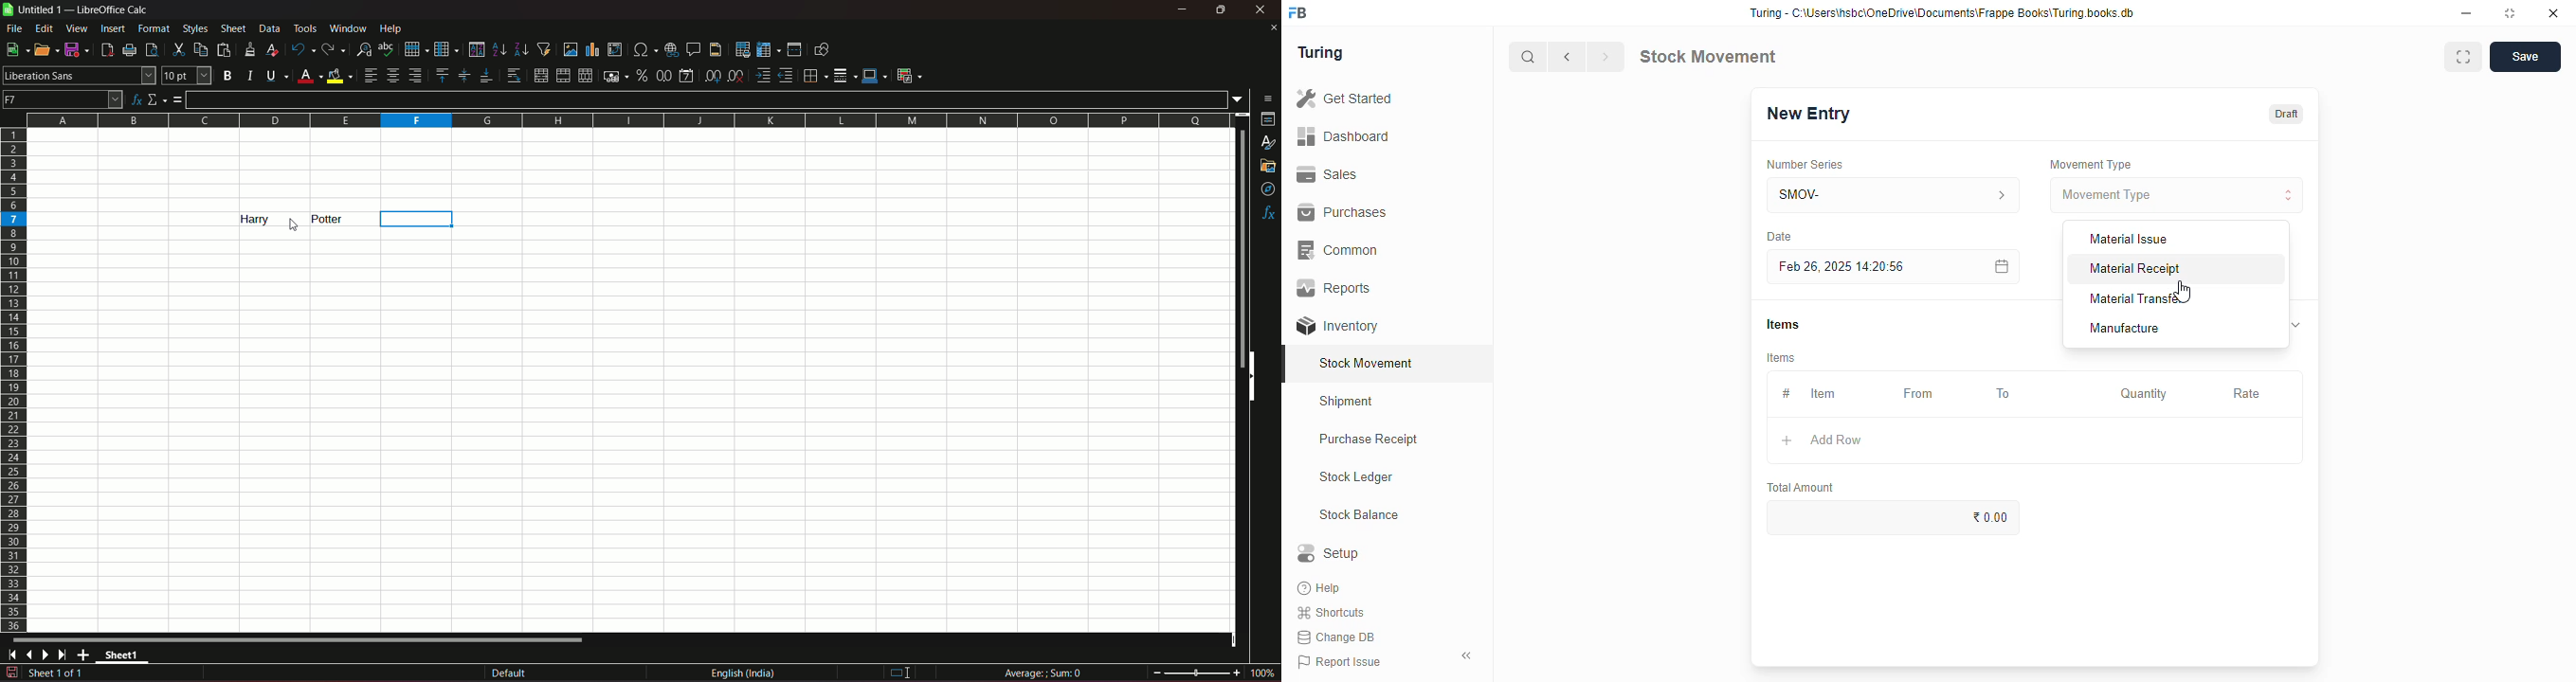 Image resolution: width=2576 pixels, height=700 pixels. What do you see at coordinates (664, 75) in the screenshot?
I see `format as number` at bounding box center [664, 75].